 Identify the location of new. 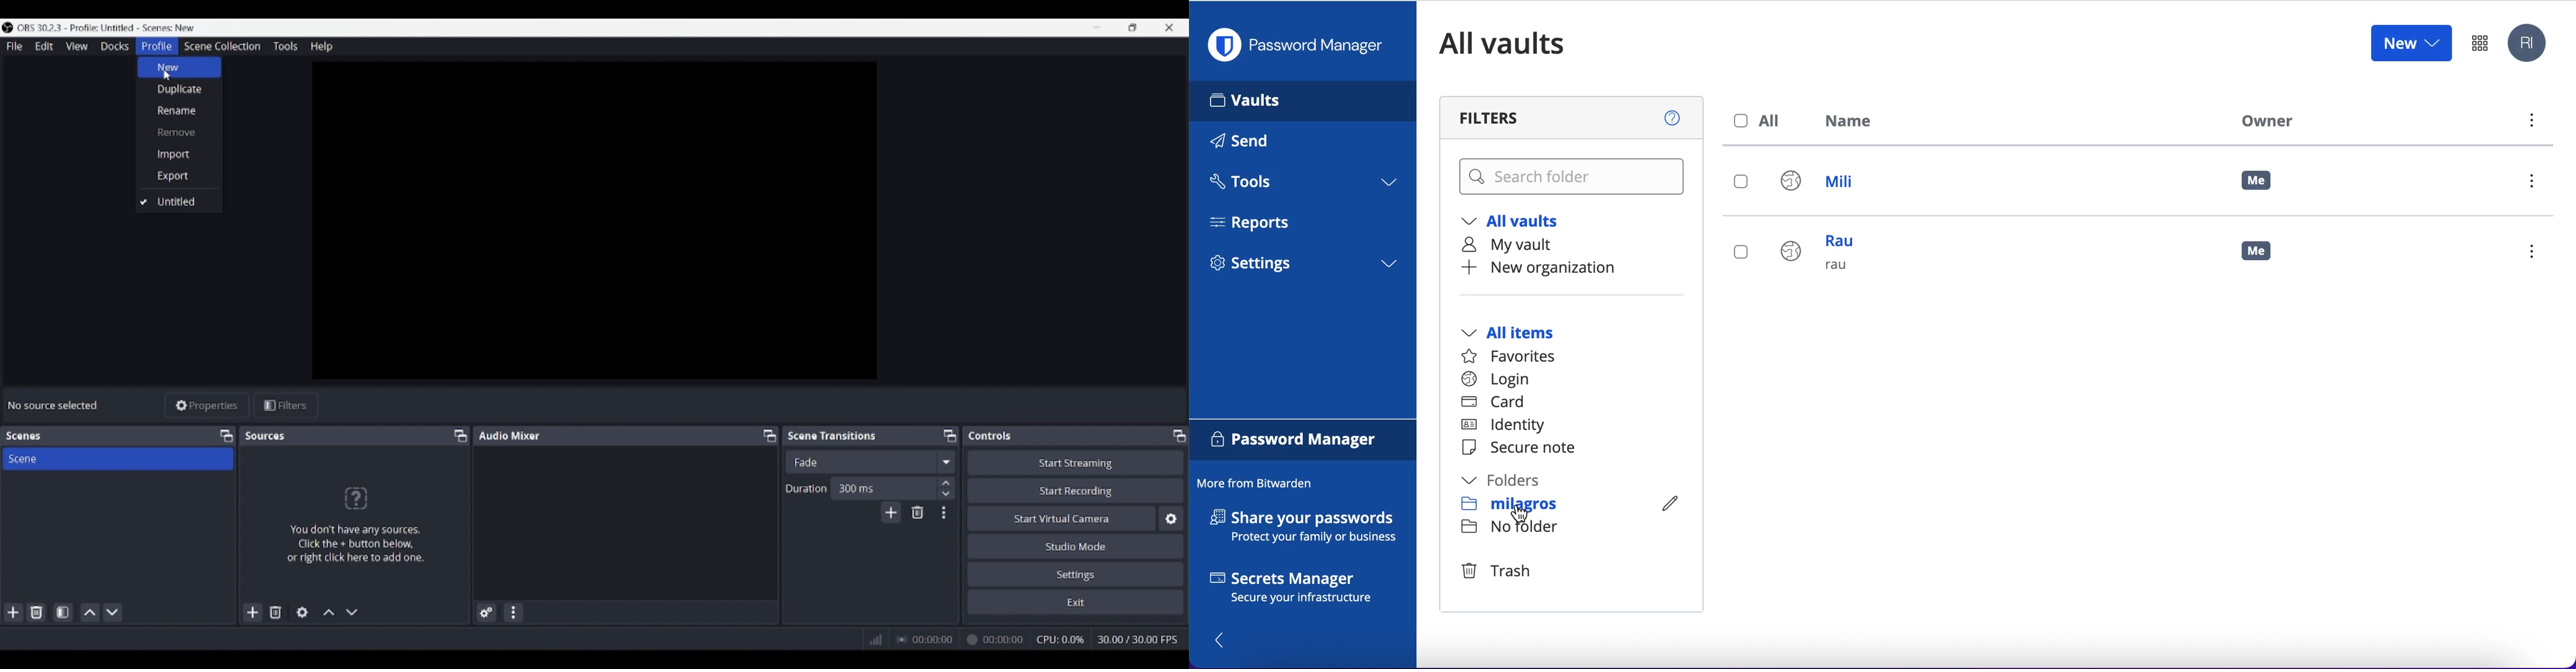
(2410, 42).